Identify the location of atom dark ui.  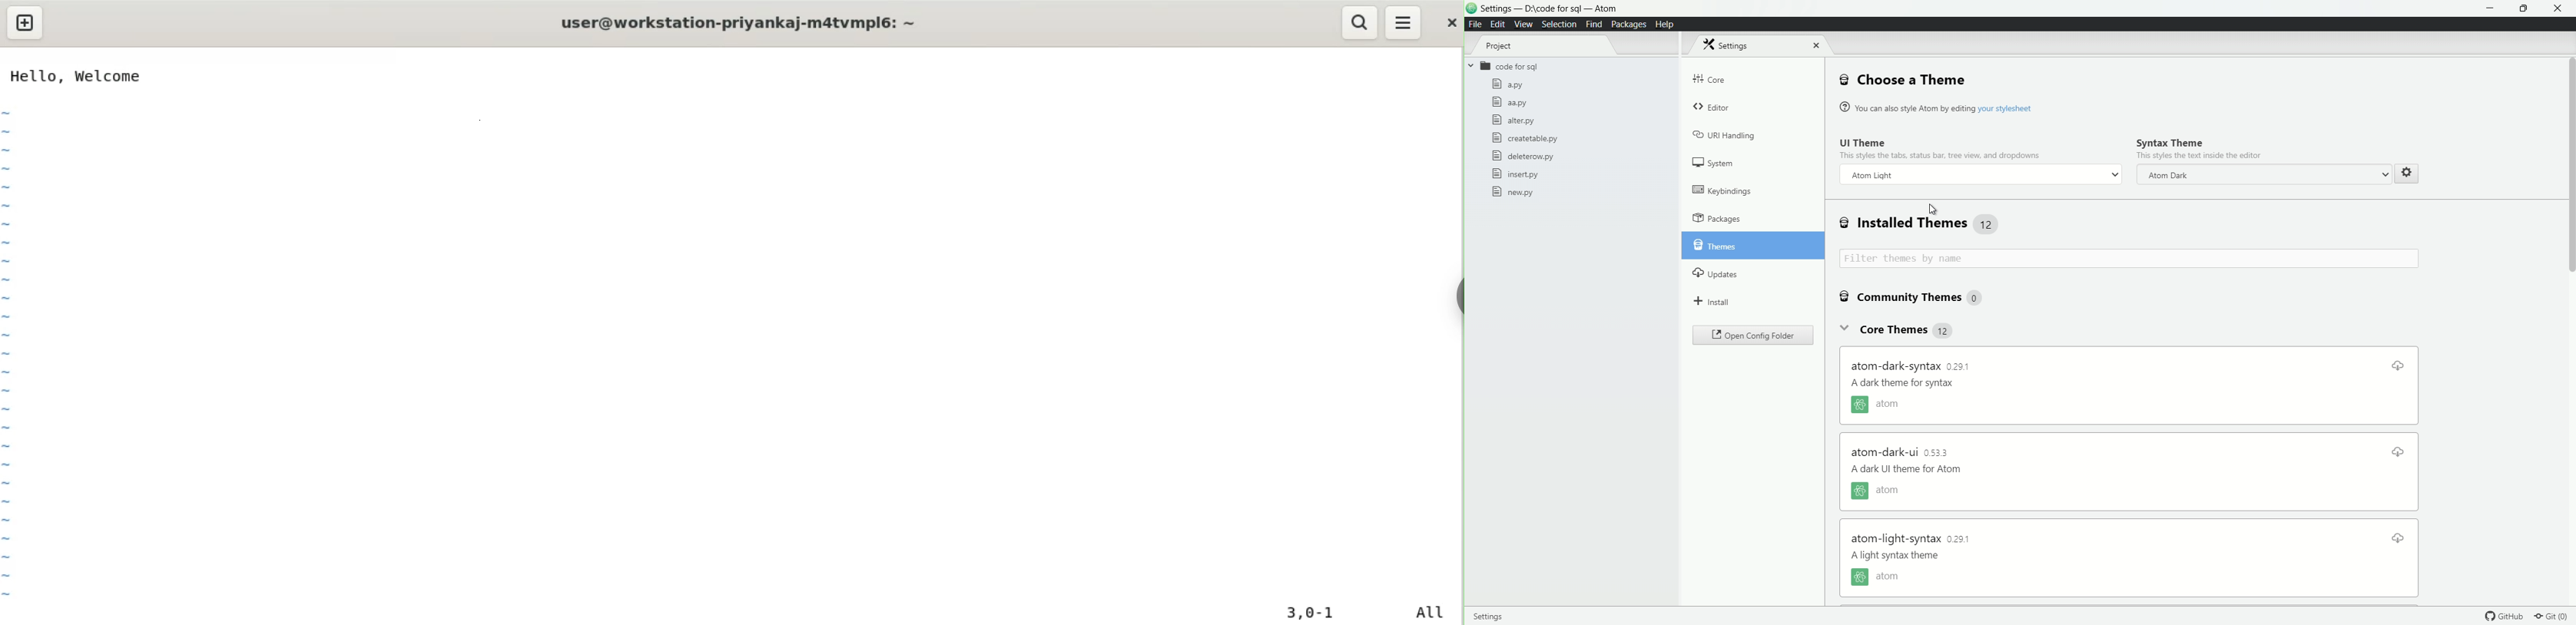
(1901, 453).